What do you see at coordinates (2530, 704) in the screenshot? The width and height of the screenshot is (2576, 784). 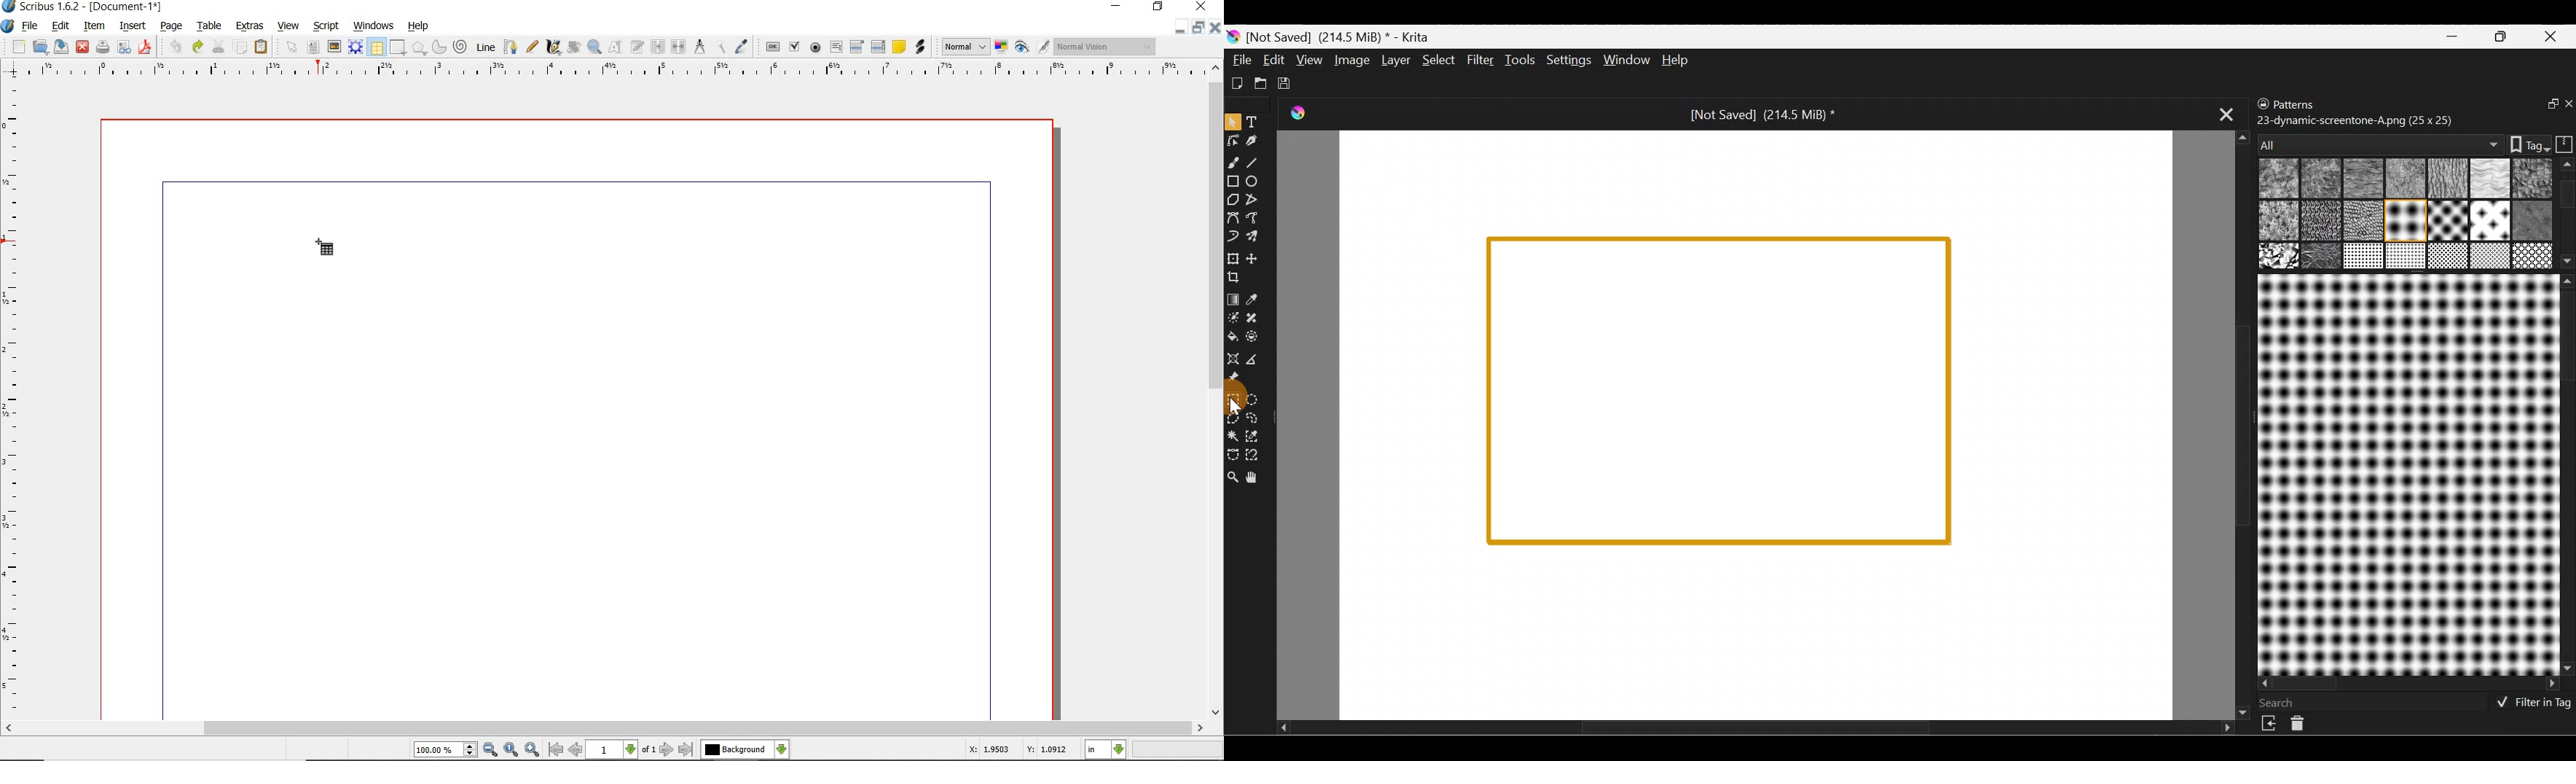 I see `Filter in tag` at bounding box center [2530, 704].